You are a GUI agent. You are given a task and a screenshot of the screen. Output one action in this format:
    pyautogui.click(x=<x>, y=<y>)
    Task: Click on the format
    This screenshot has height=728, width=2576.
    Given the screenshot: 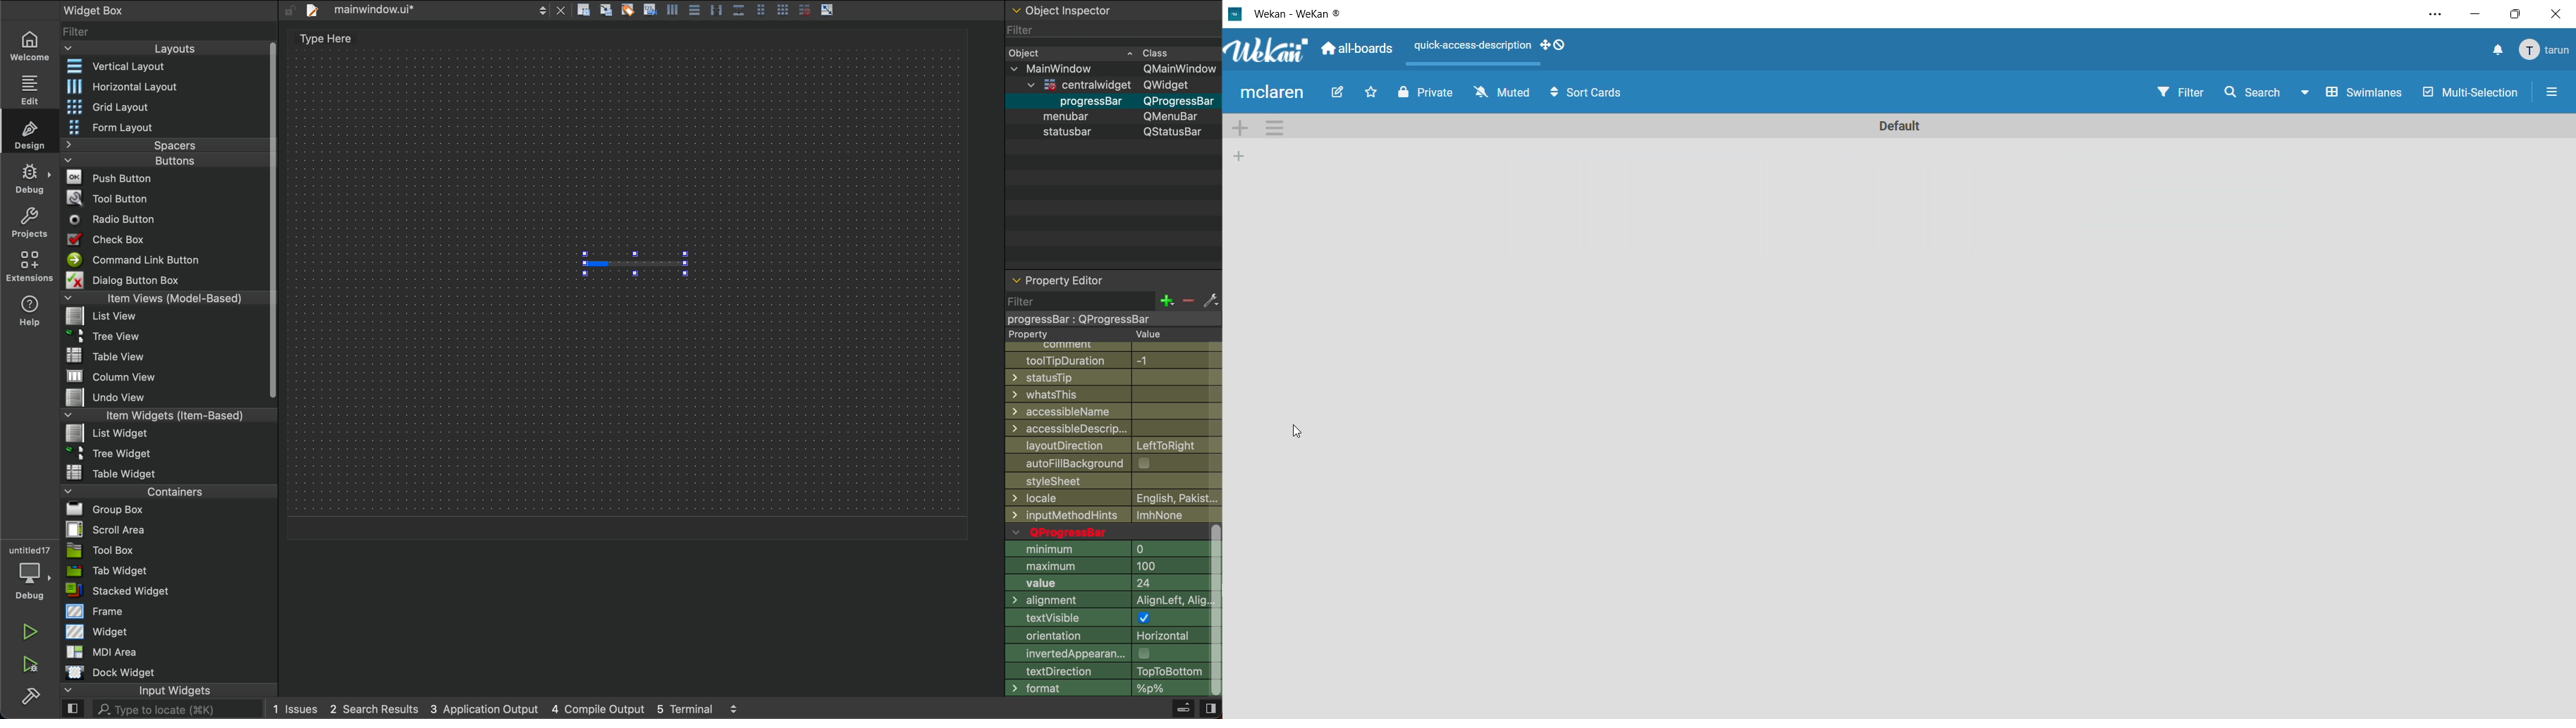 What is the action you would take?
    pyautogui.click(x=1106, y=689)
    